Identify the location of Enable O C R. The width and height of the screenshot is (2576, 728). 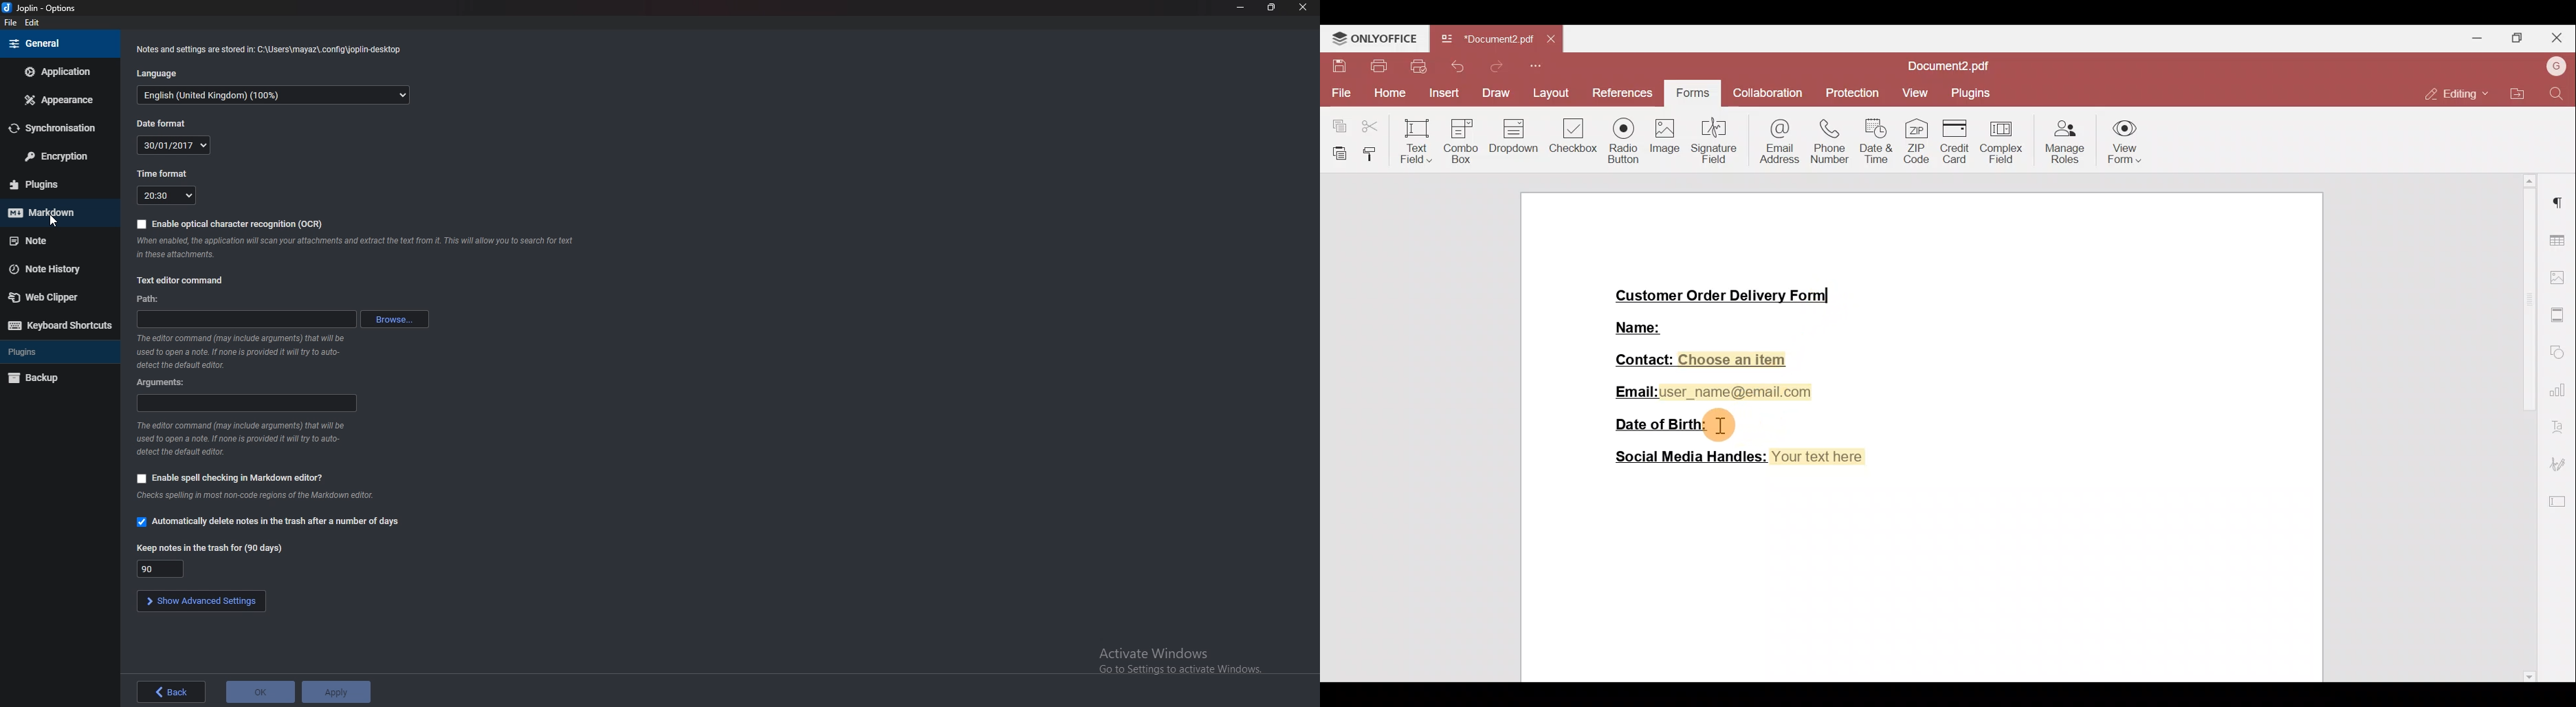
(233, 224).